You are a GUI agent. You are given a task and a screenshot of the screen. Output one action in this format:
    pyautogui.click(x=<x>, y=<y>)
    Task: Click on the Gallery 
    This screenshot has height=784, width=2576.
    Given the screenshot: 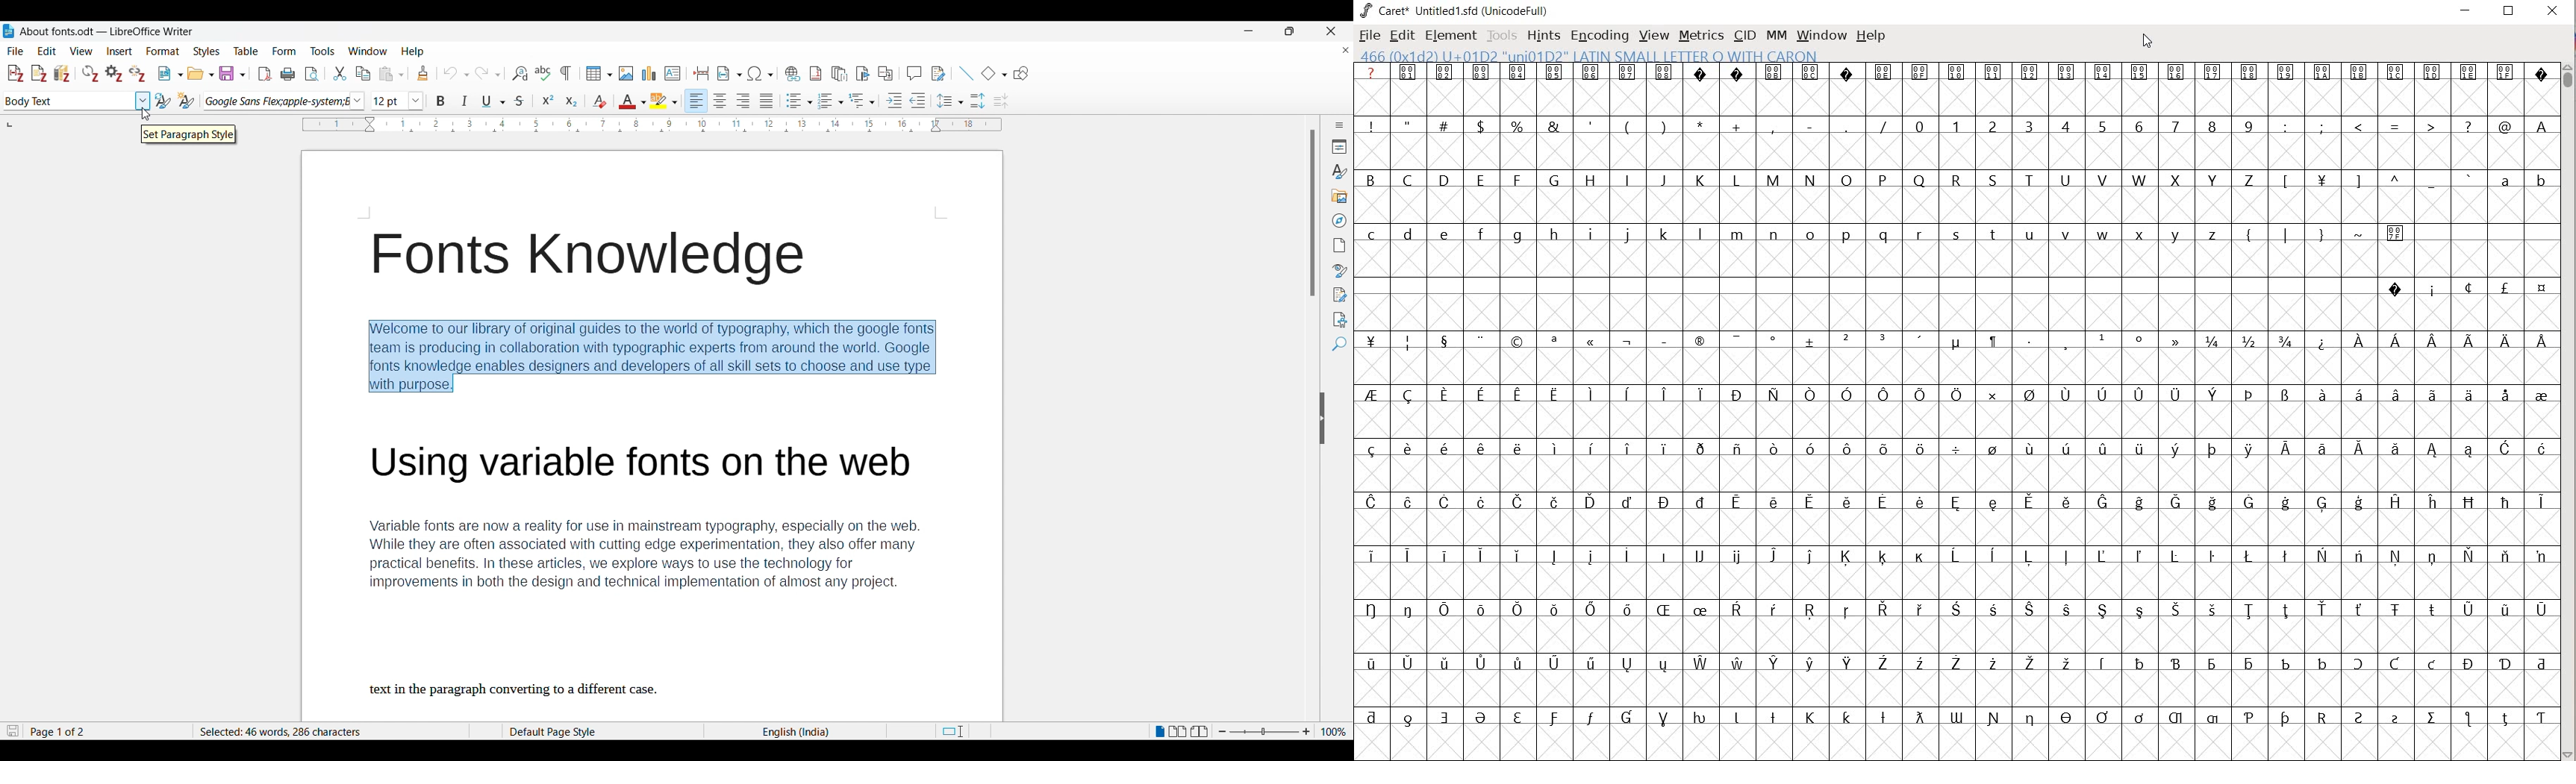 What is the action you would take?
    pyautogui.click(x=1340, y=196)
    